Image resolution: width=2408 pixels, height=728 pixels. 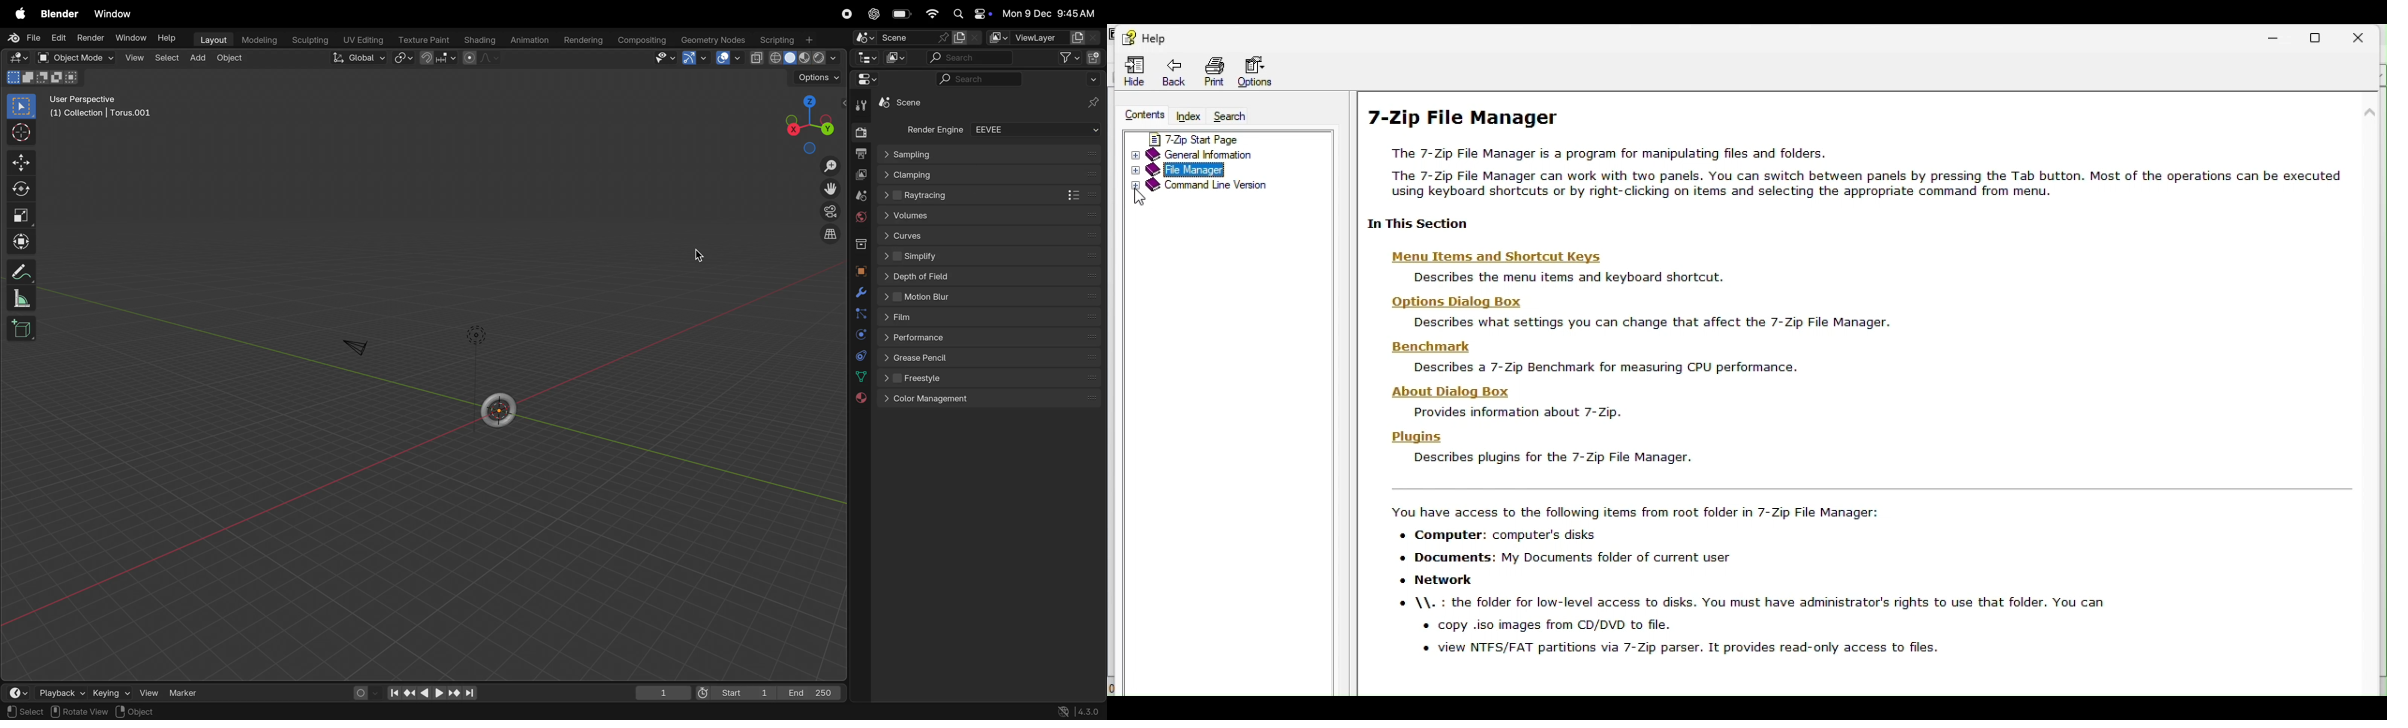 I want to click on I 1 Describes plugins for the 7-Zip File Manager., so click(x=1560, y=459).